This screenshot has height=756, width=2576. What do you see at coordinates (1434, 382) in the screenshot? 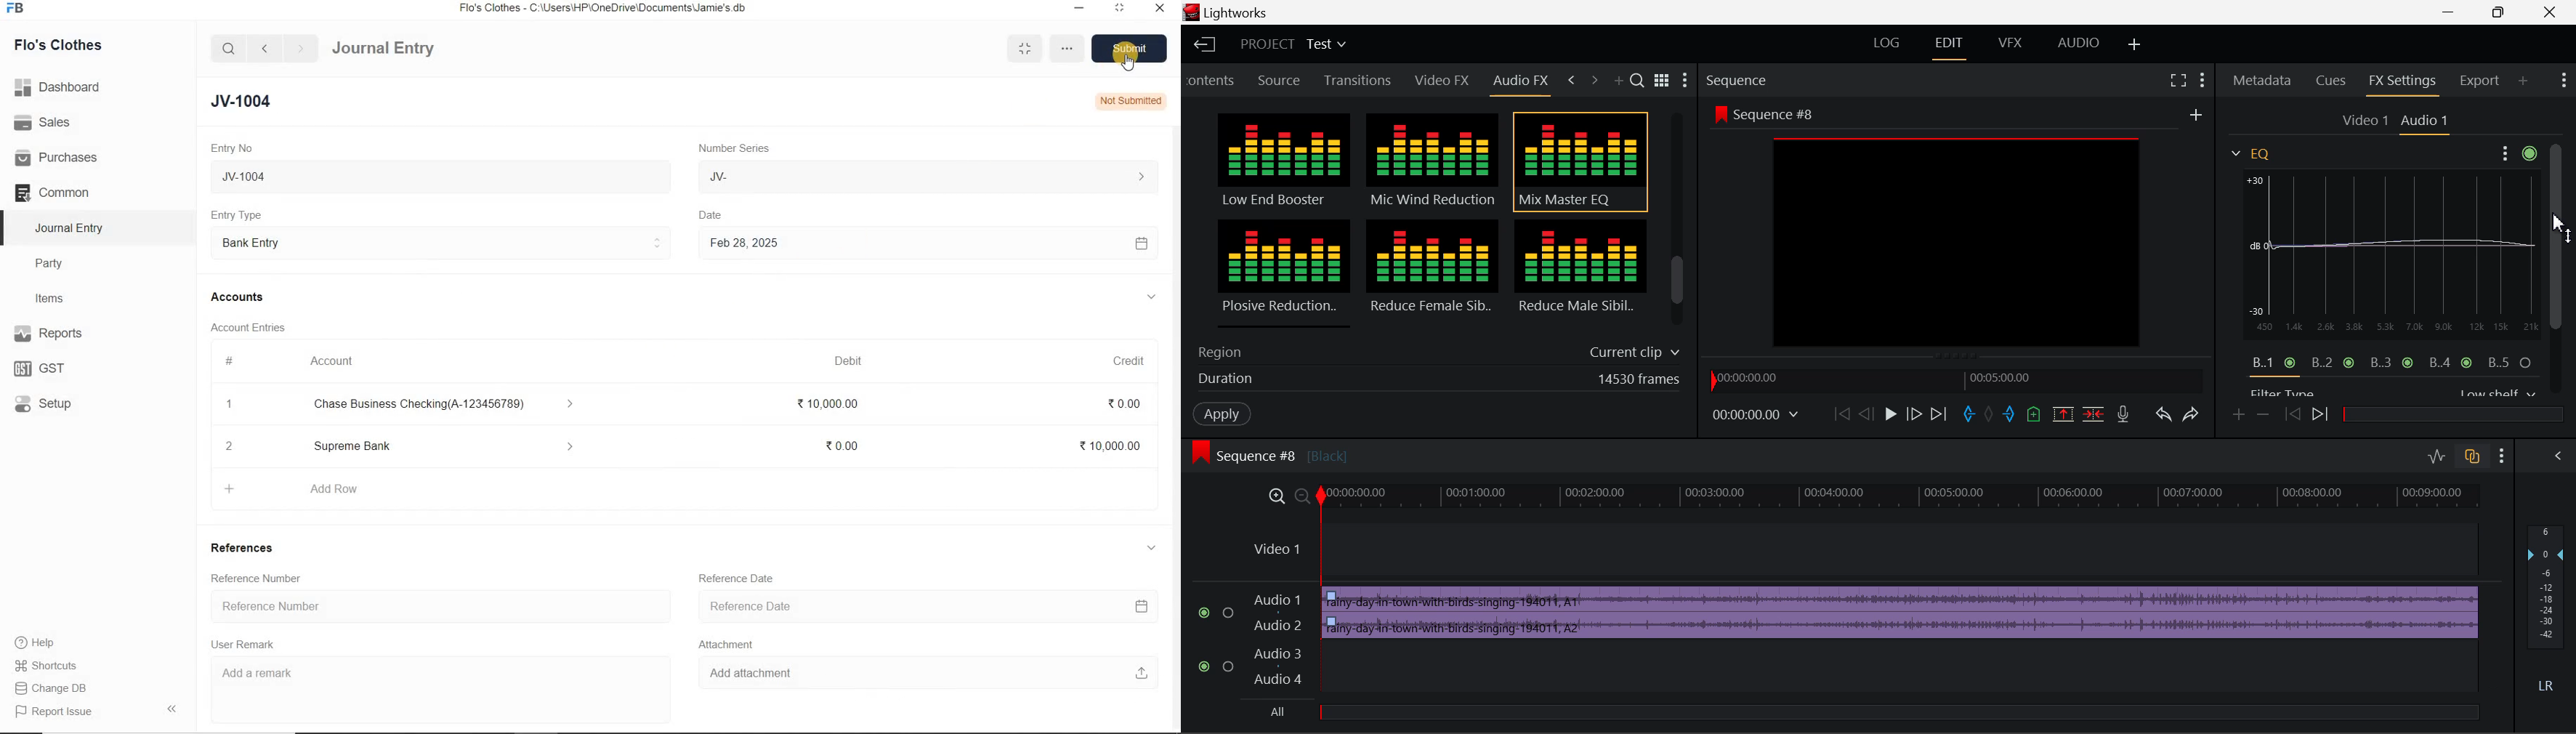
I see `Duration` at bounding box center [1434, 382].